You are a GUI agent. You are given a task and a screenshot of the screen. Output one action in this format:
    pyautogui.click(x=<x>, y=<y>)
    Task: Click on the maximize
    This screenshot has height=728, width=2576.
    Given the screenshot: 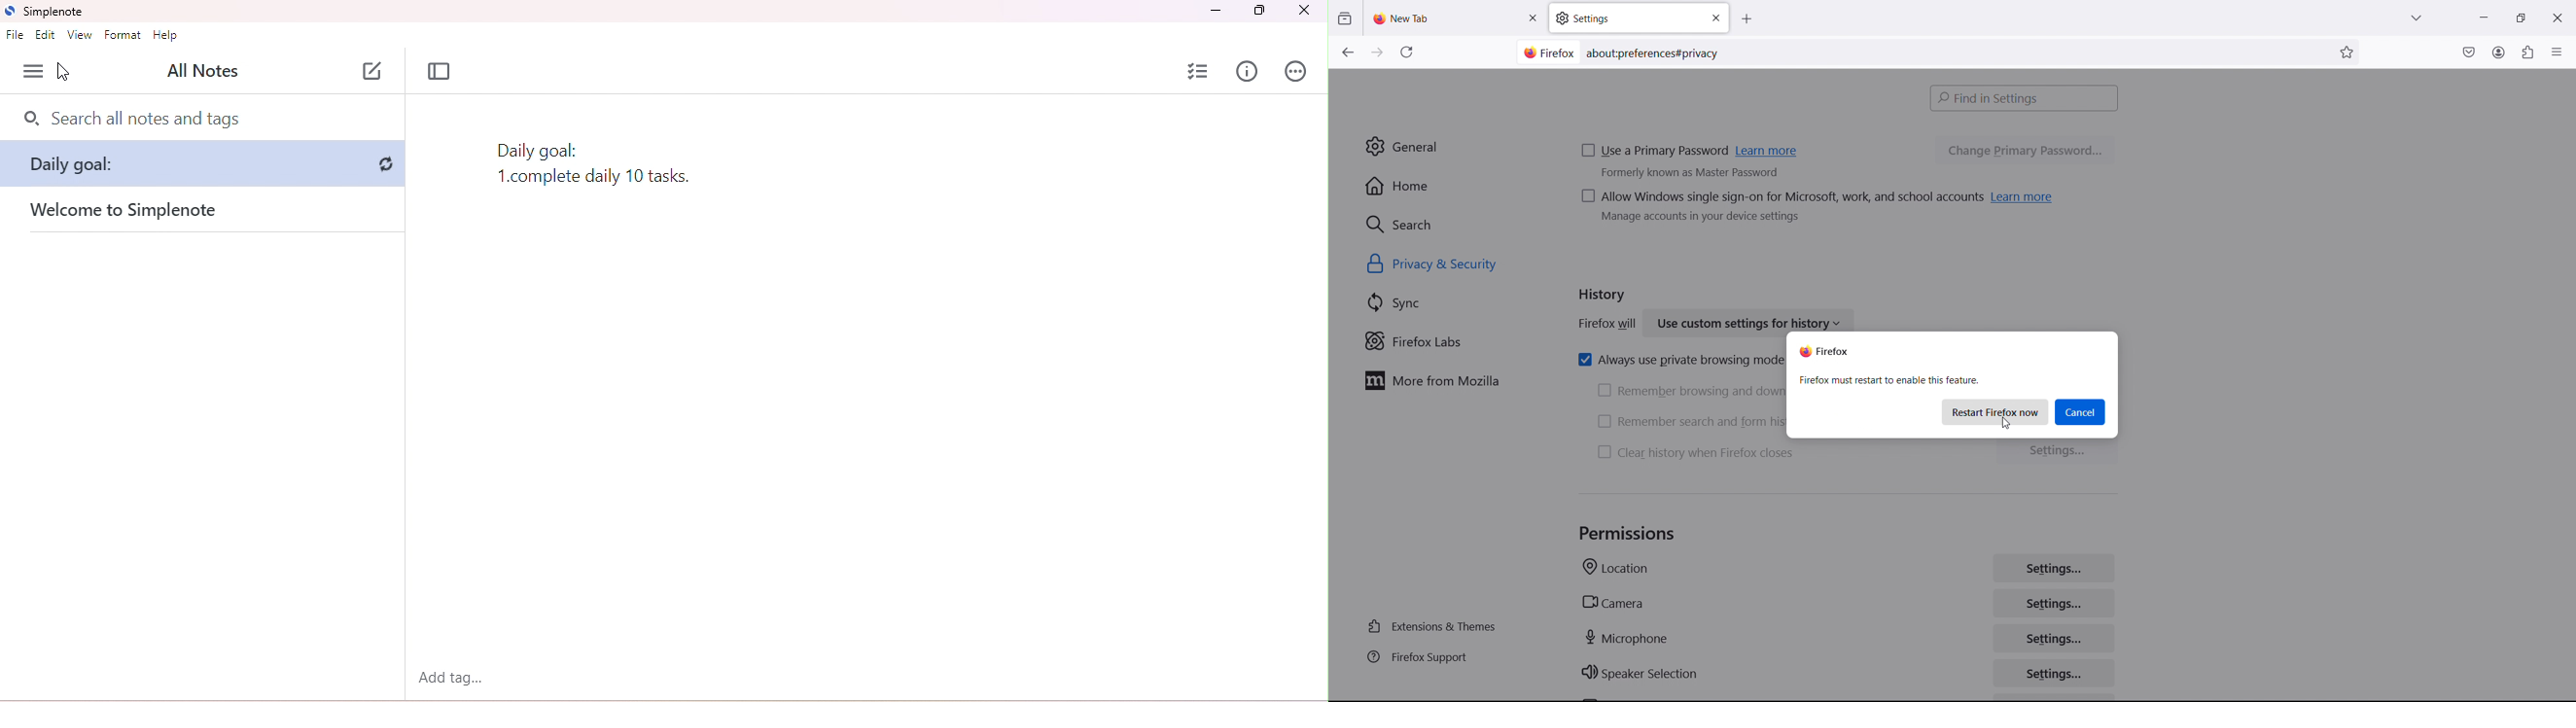 What is the action you would take?
    pyautogui.click(x=1257, y=11)
    